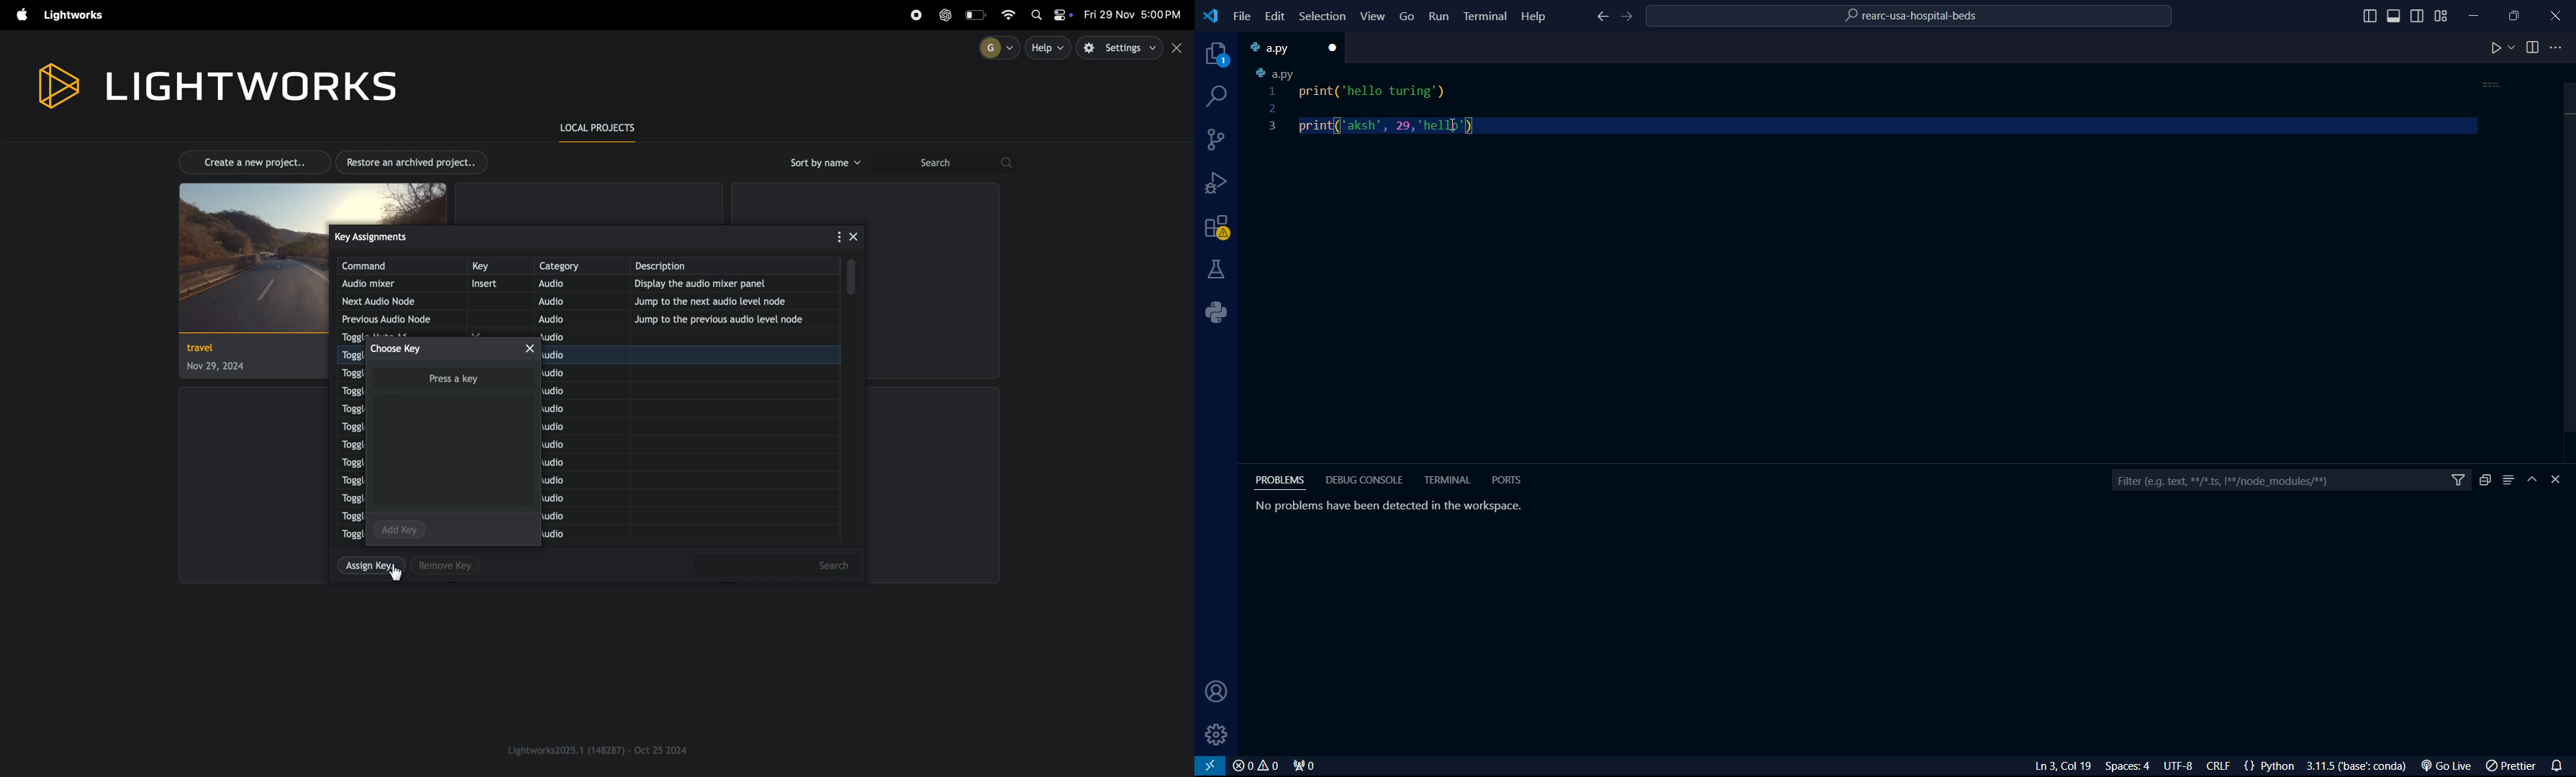 Image resolution: width=2576 pixels, height=784 pixels. What do you see at coordinates (451, 378) in the screenshot?
I see `press key` at bounding box center [451, 378].